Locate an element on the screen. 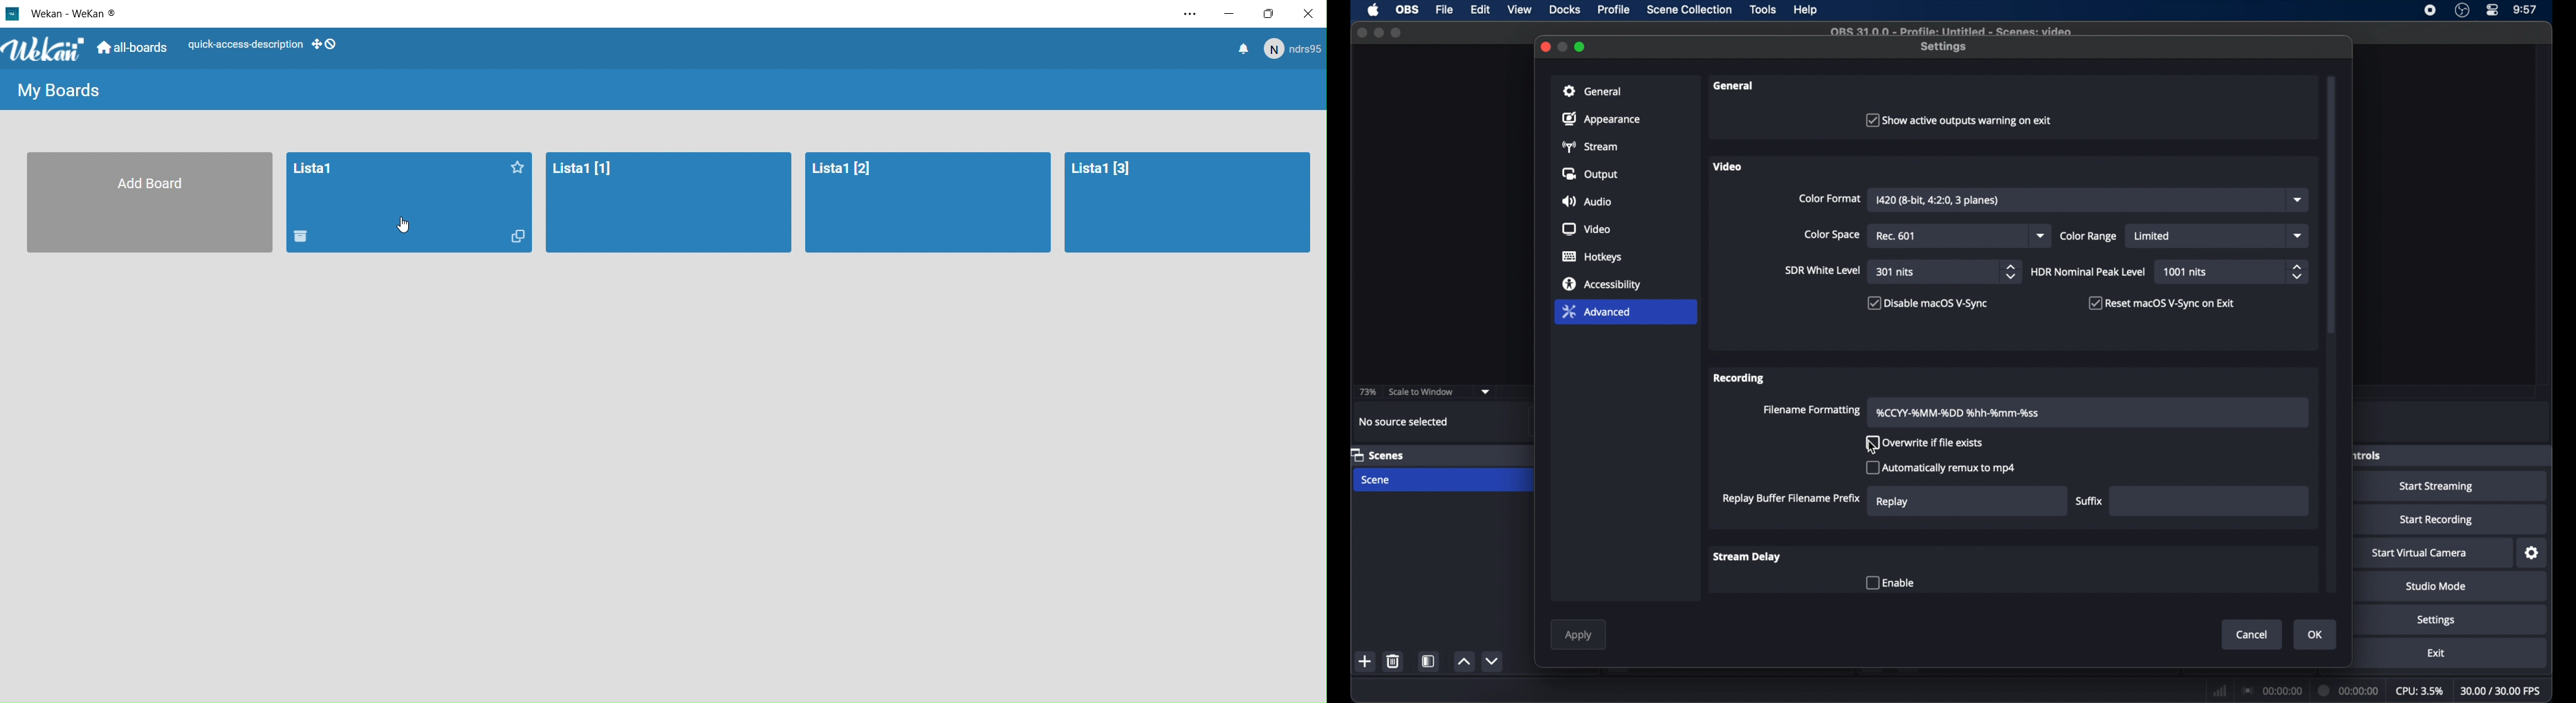 The height and width of the screenshot is (728, 2576). obs studio is located at coordinates (2462, 10).